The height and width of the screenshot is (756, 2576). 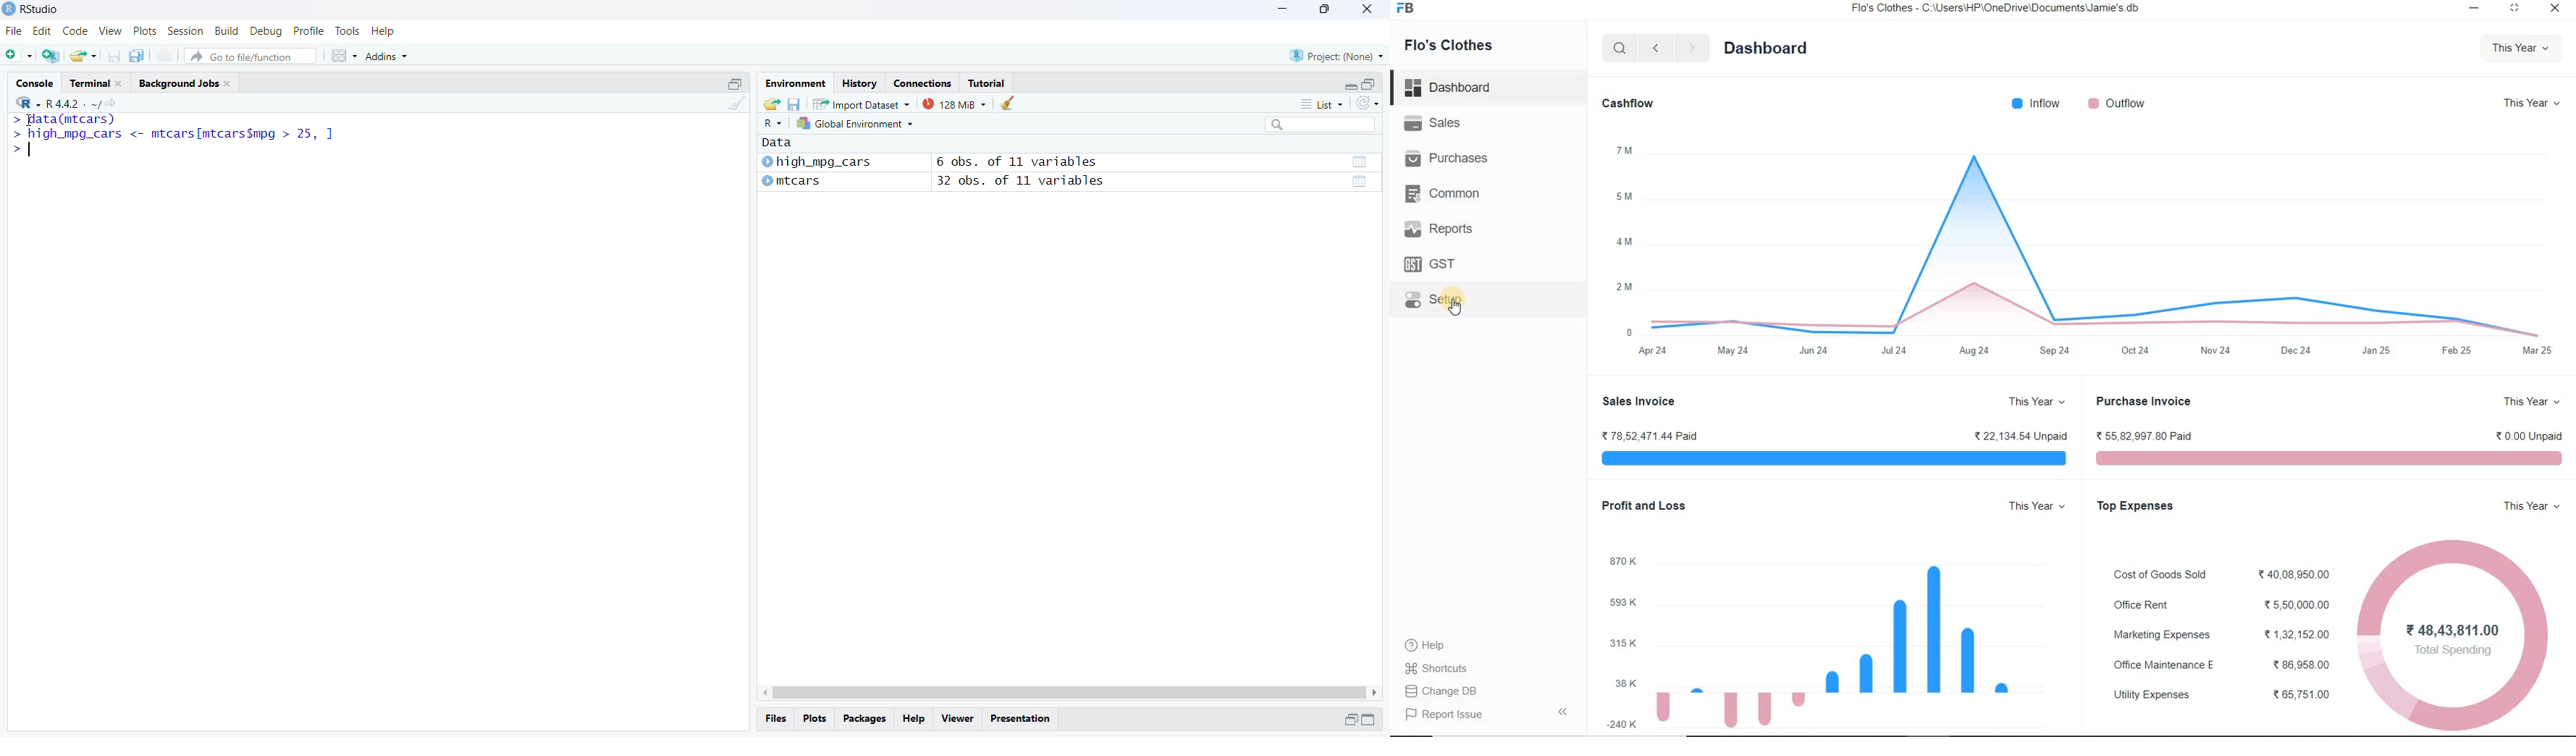 What do you see at coordinates (1452, 306) in the screenshot?
I see `Setup` at bounding box center [1452, 306].